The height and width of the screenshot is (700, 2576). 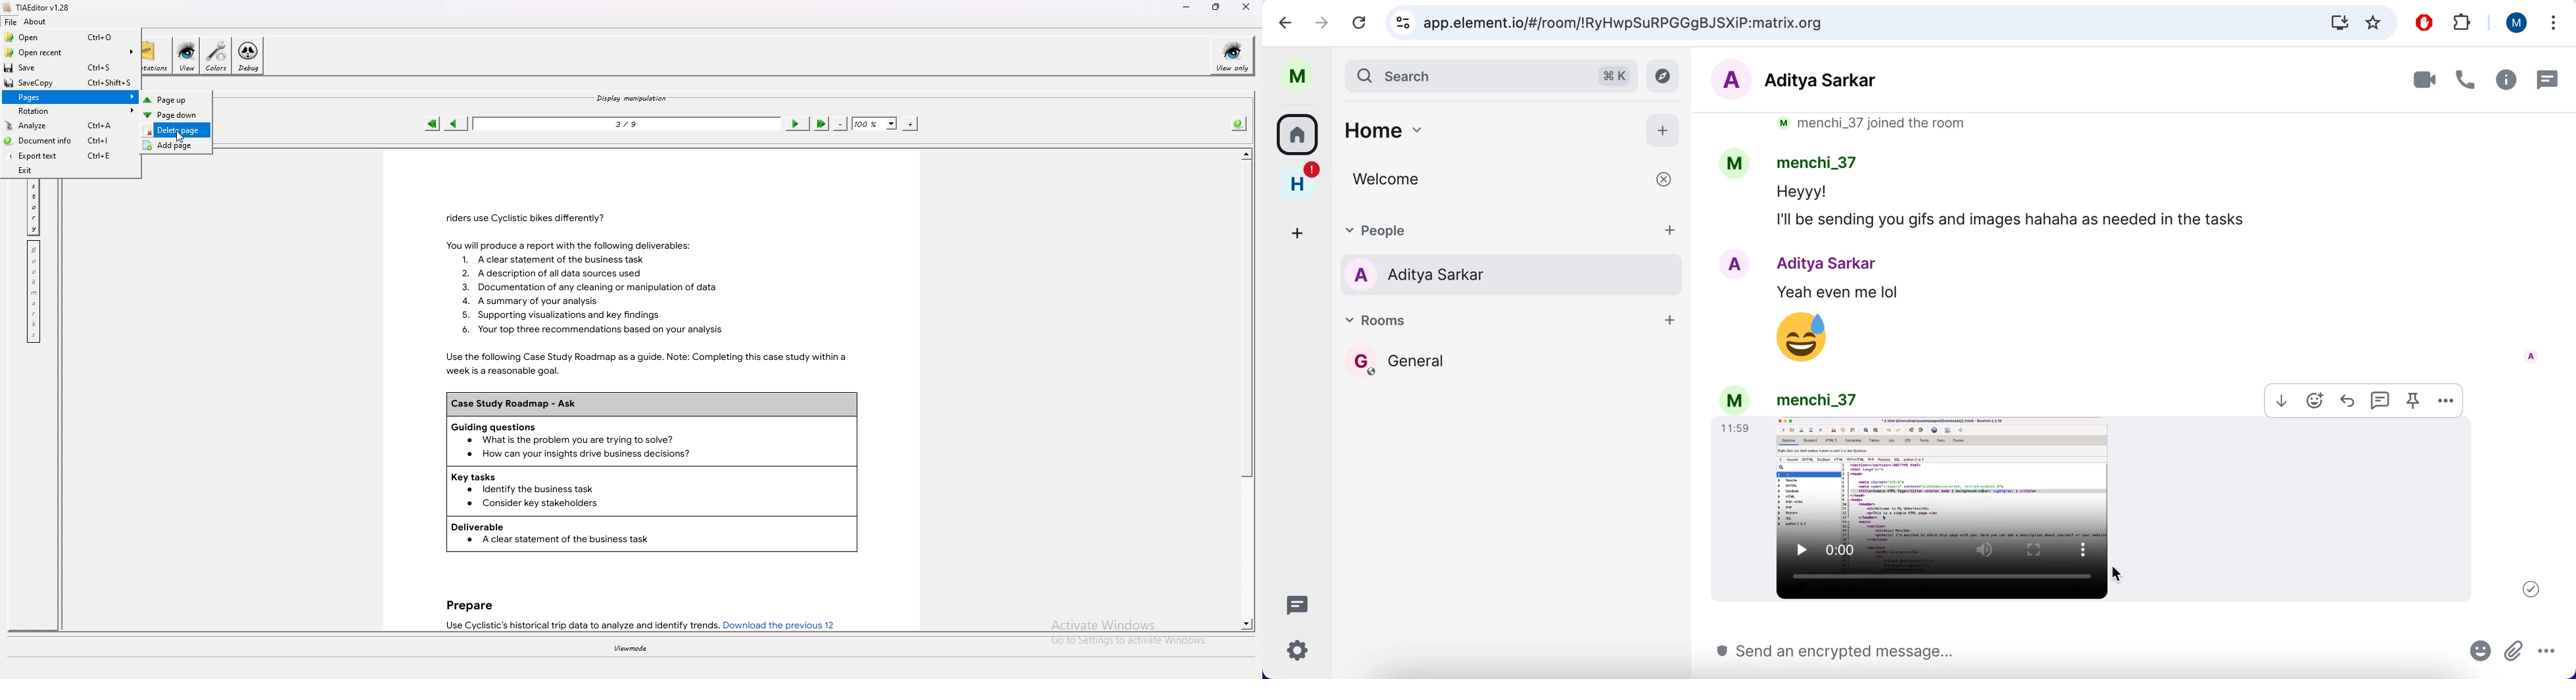 I want to click on profile, so click(x=1301, y=73).